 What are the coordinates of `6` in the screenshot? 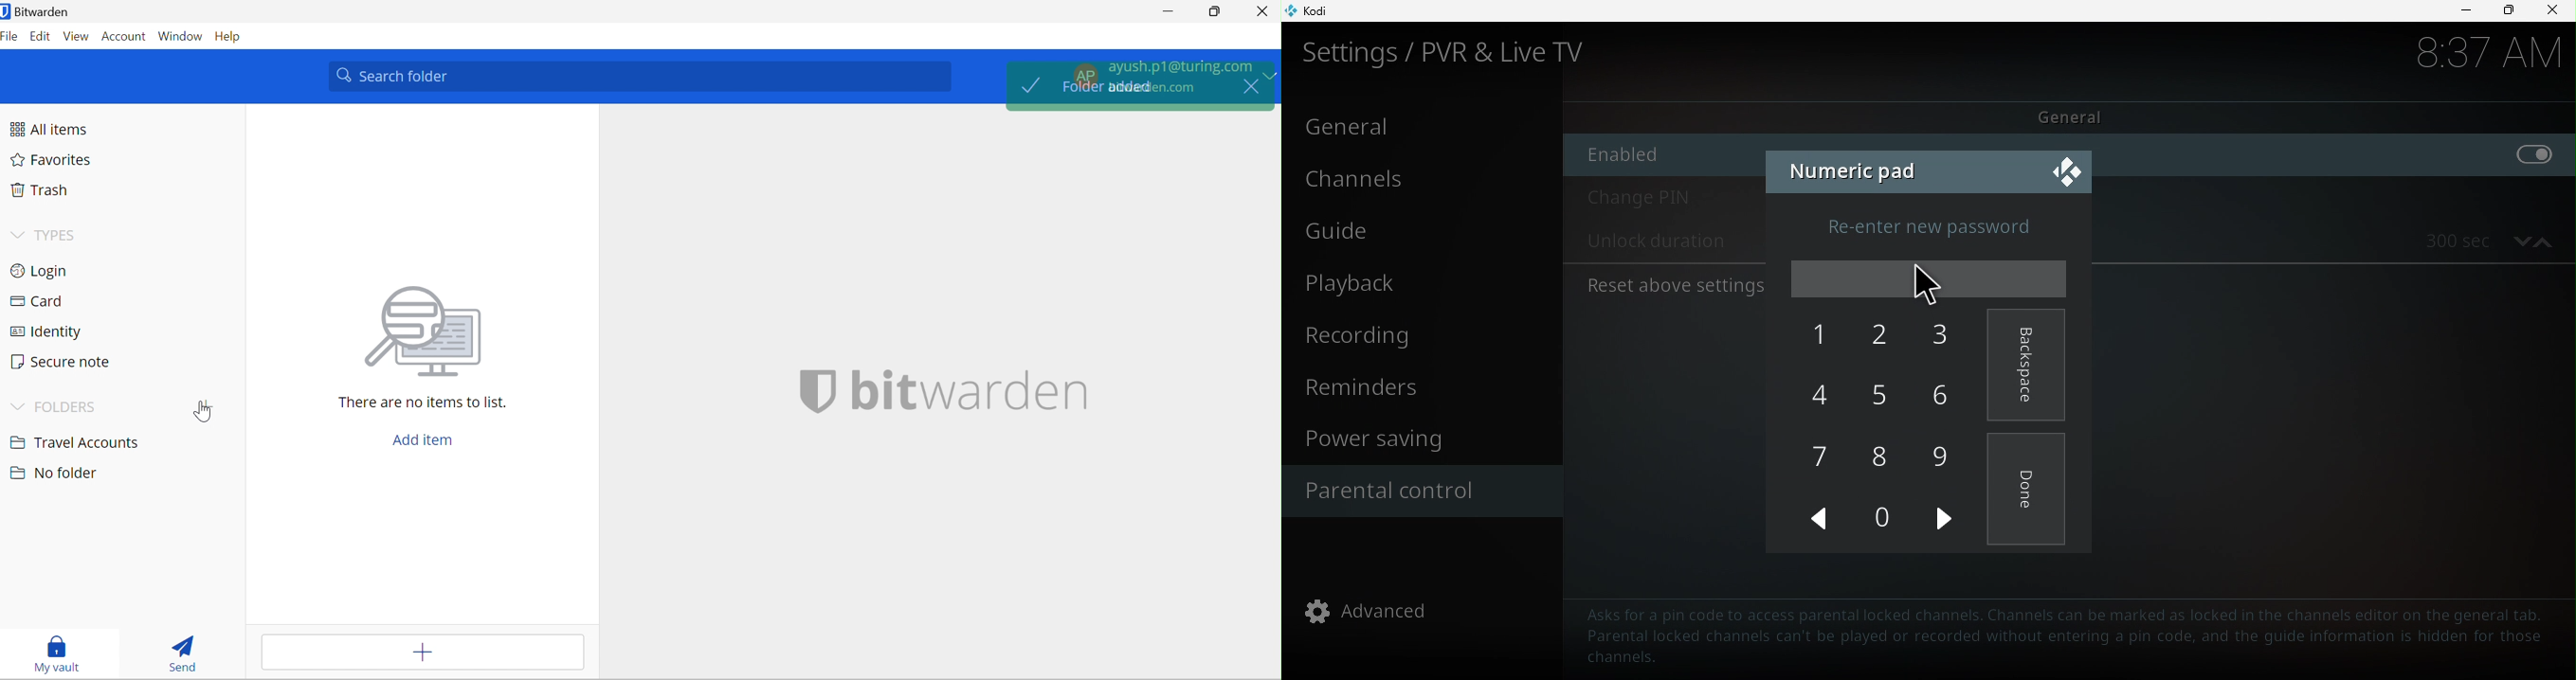 It's located at (1954, 394).